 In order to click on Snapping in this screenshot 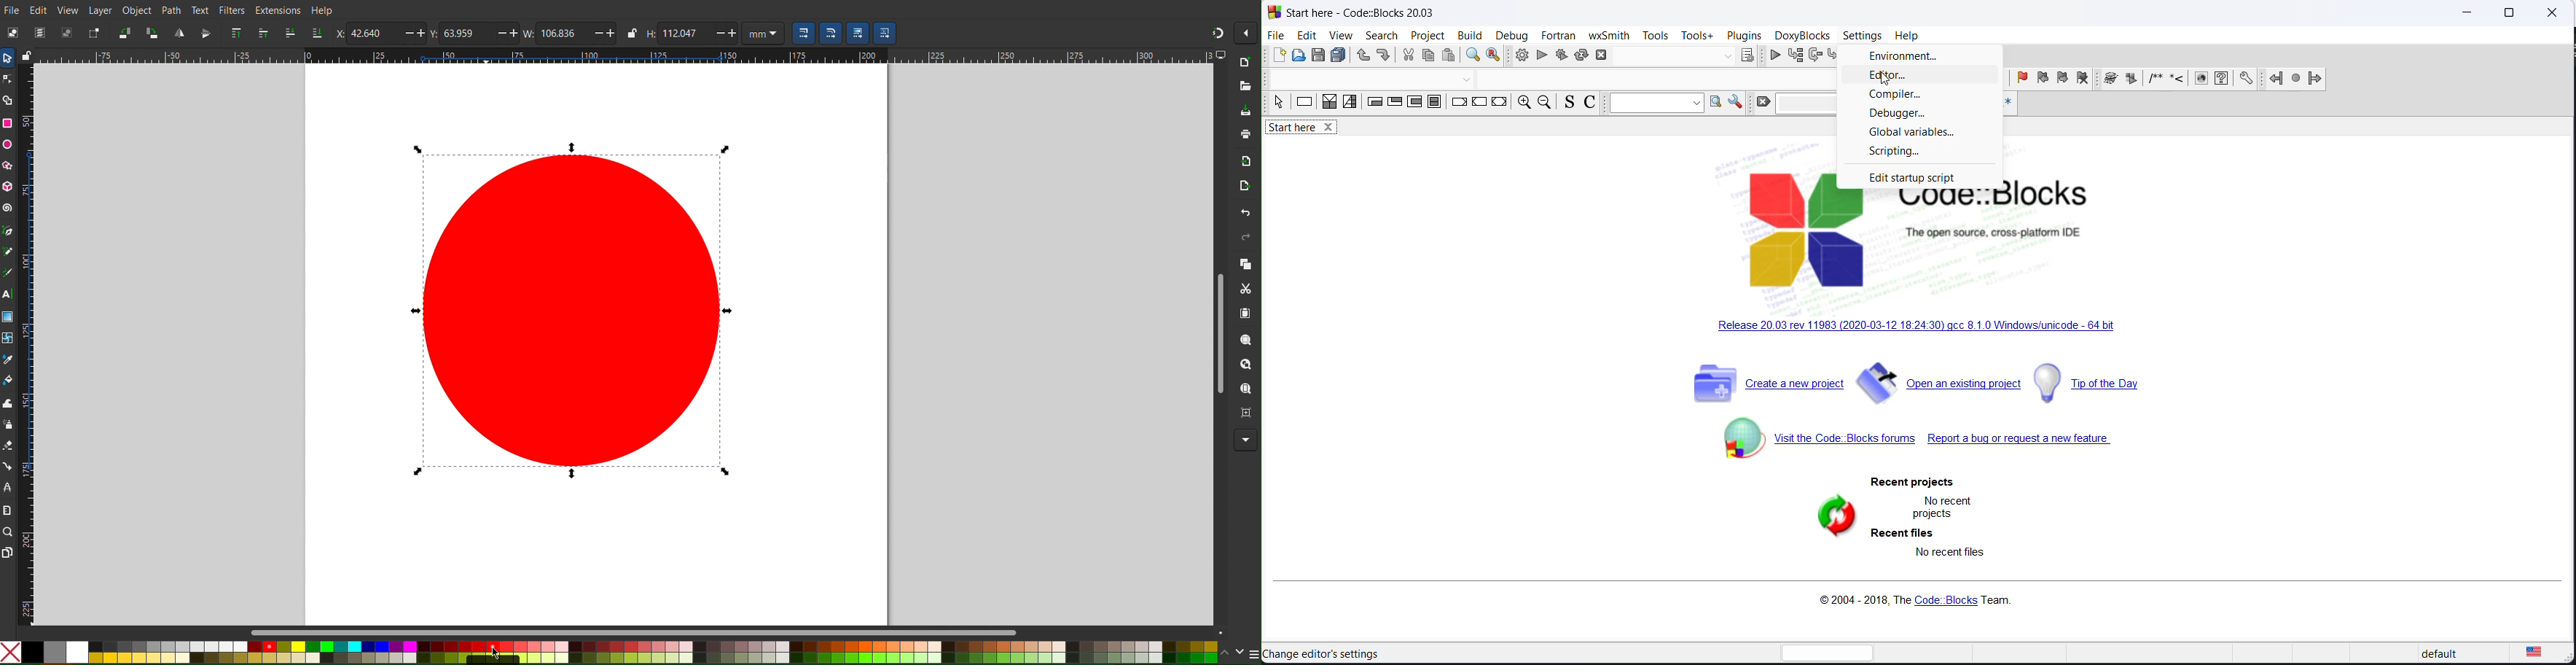, I will do `click(1213, 33)`.